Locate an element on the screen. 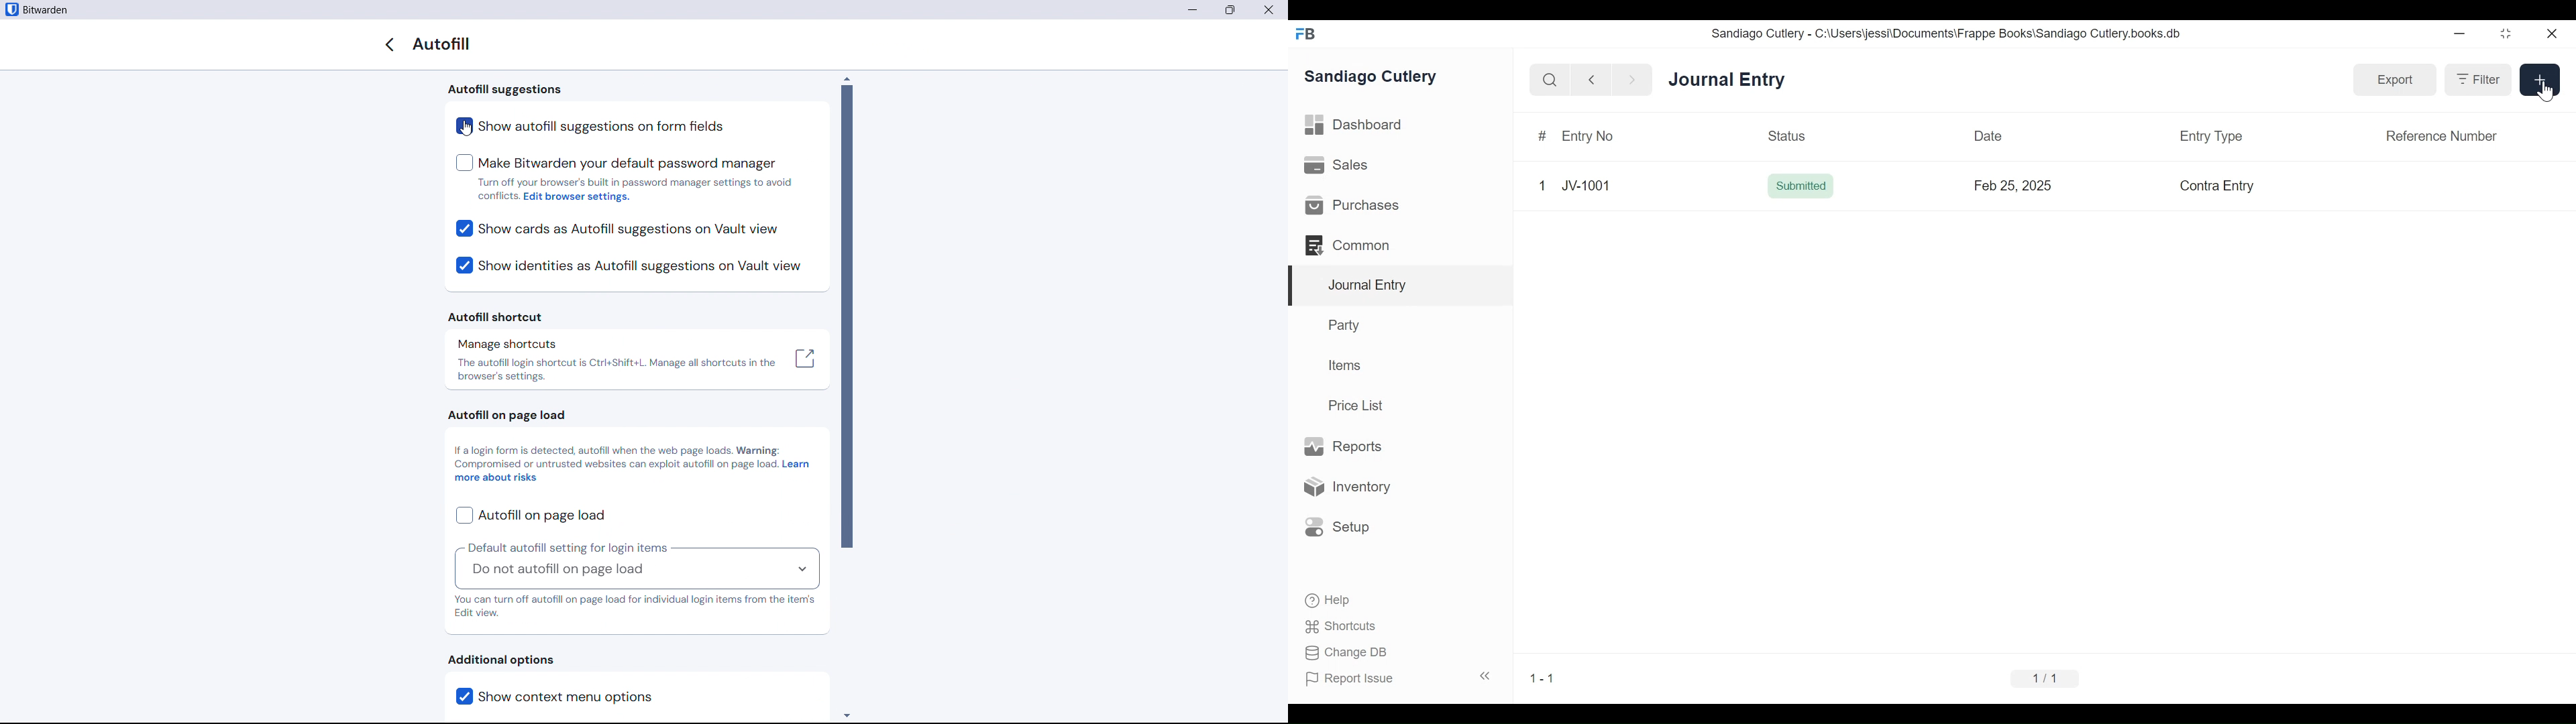 Image resolution: width=2576 pixels, height=728 pixels. Entry Type is located at coordinates (2210, 137).